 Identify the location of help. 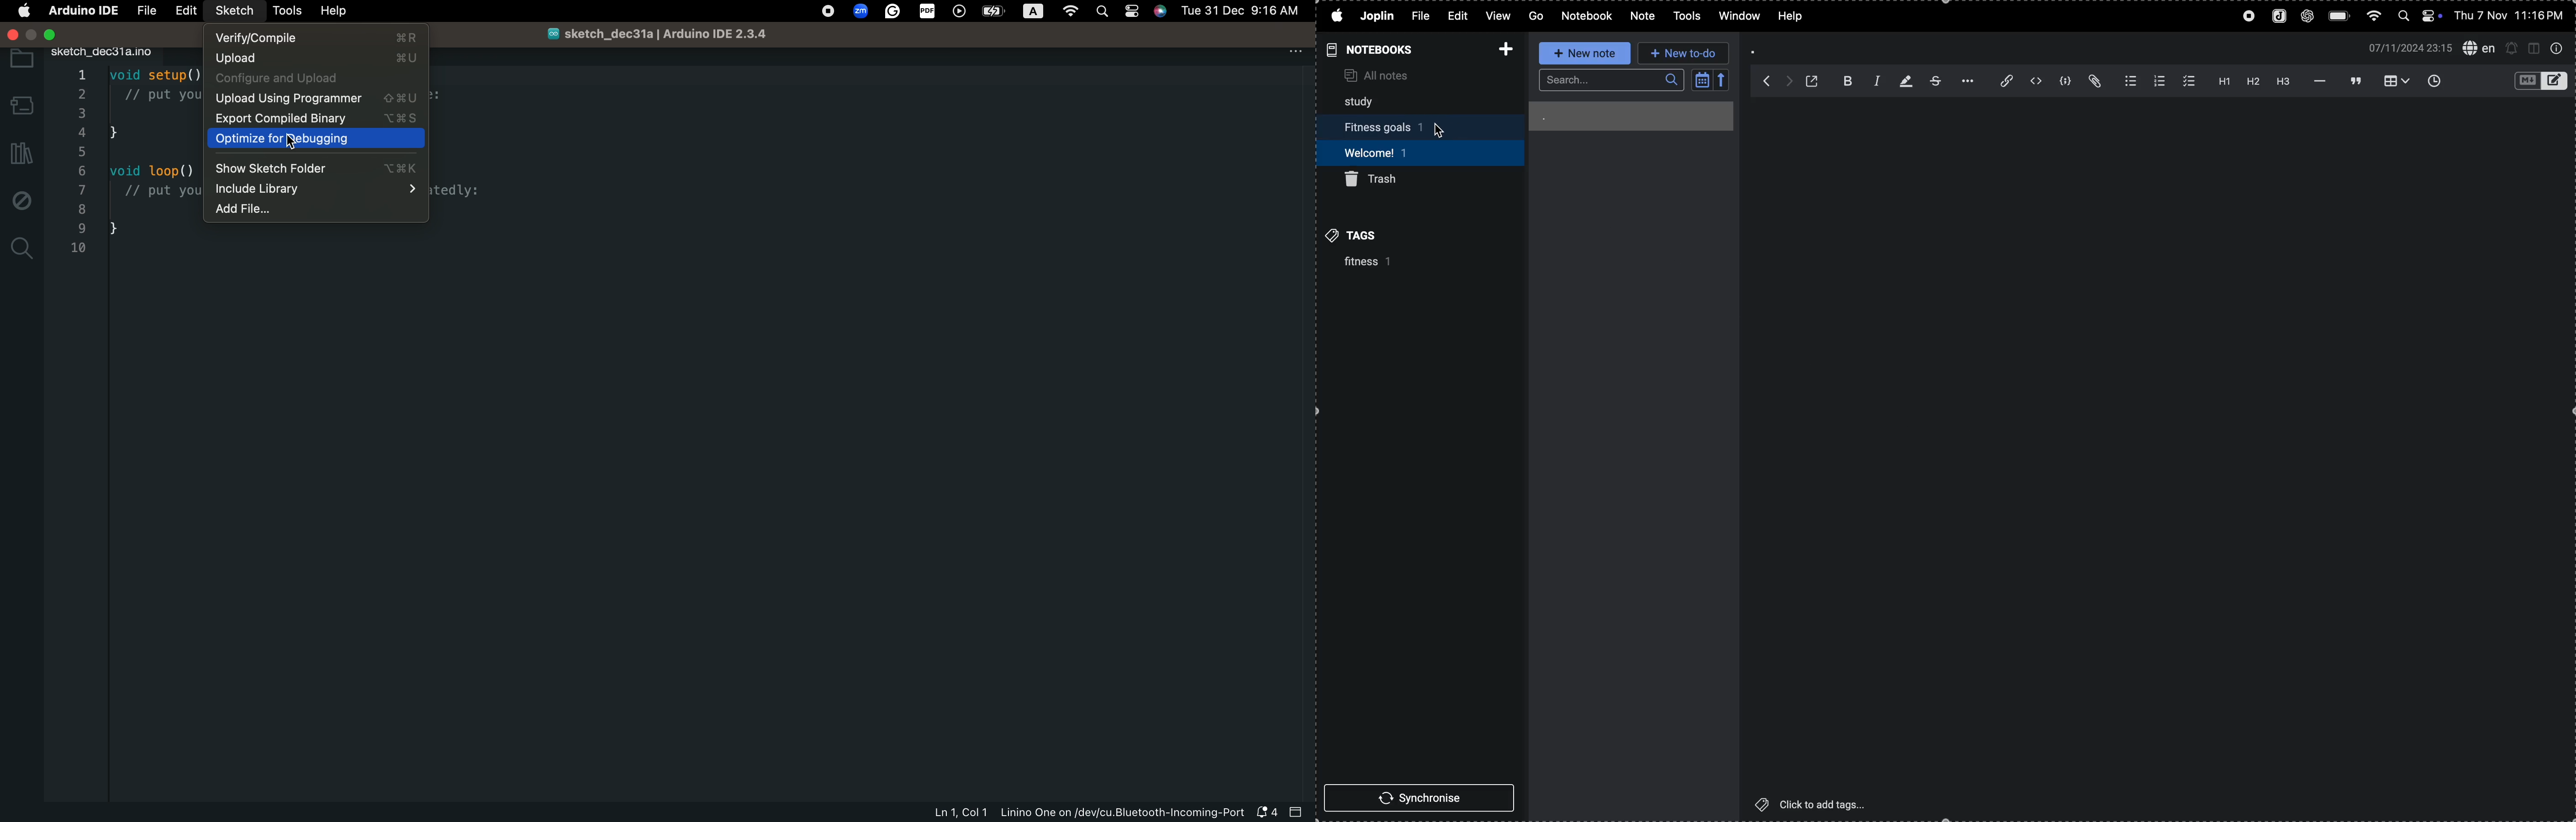
(1790, 15).